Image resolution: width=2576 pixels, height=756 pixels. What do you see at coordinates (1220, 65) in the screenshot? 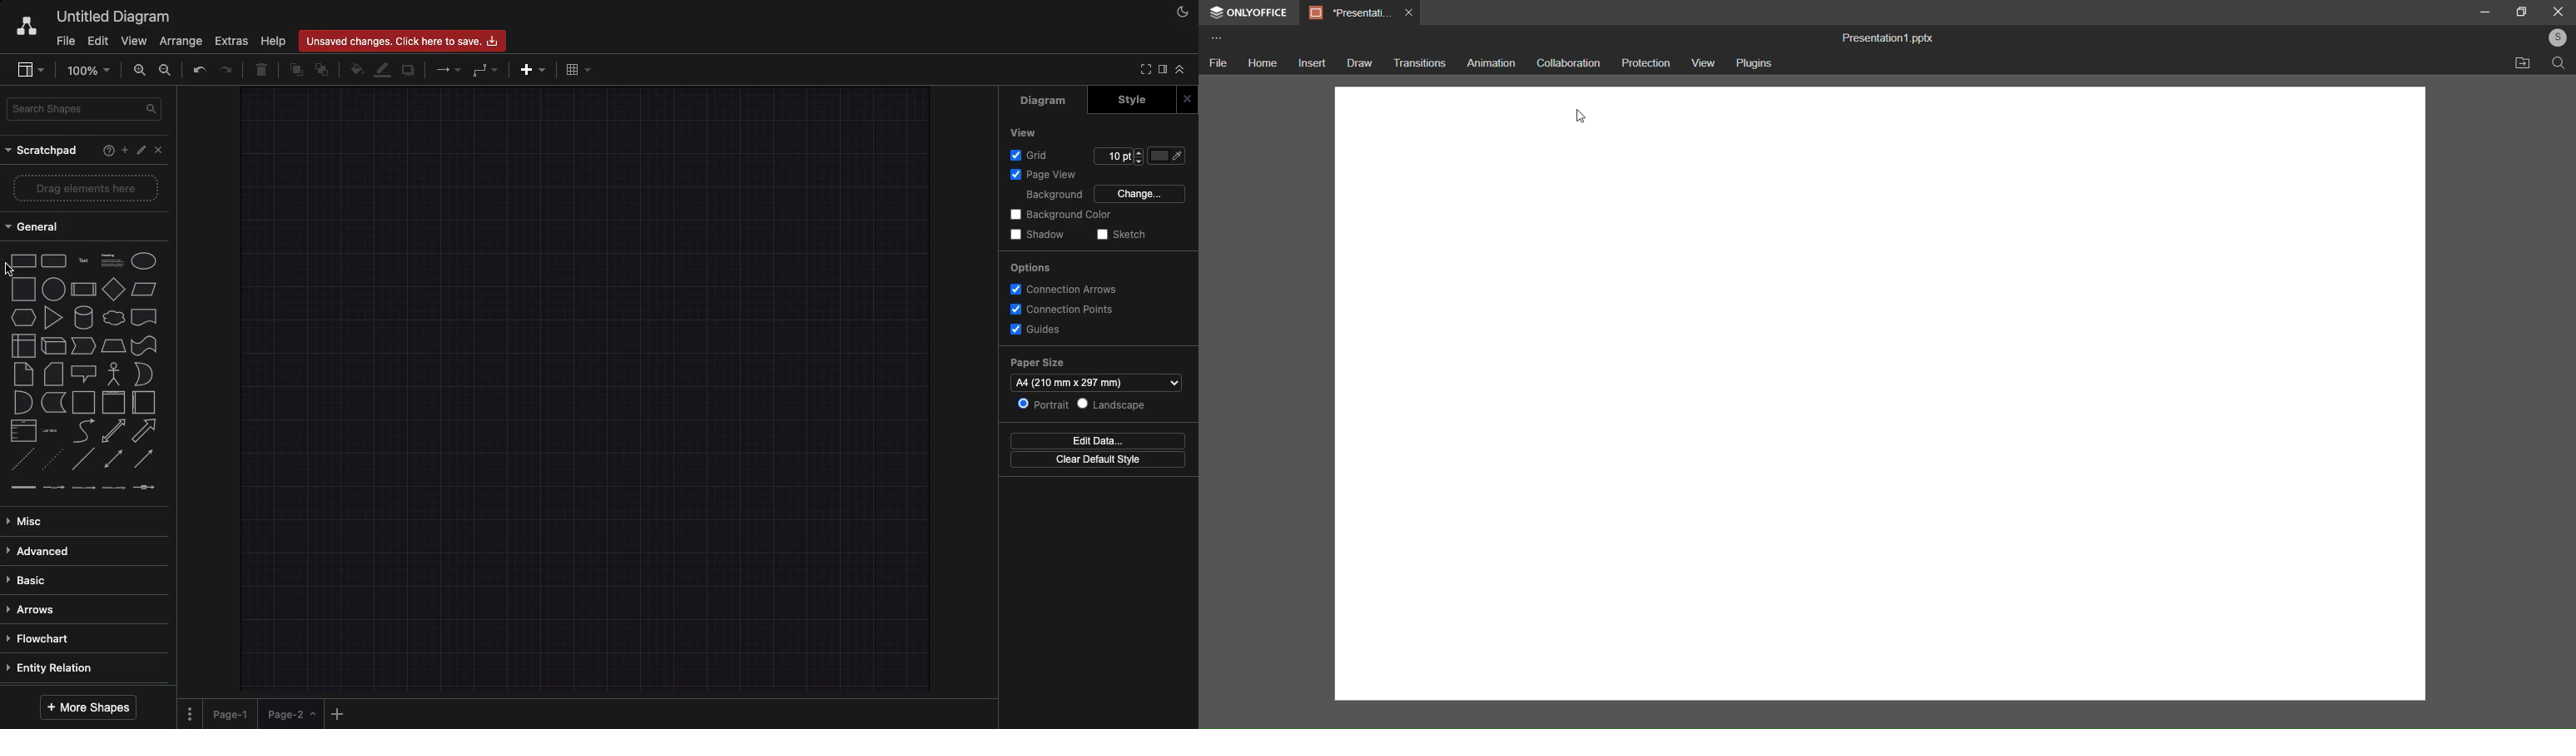
I see `file` at bounding box center [1220, 65].